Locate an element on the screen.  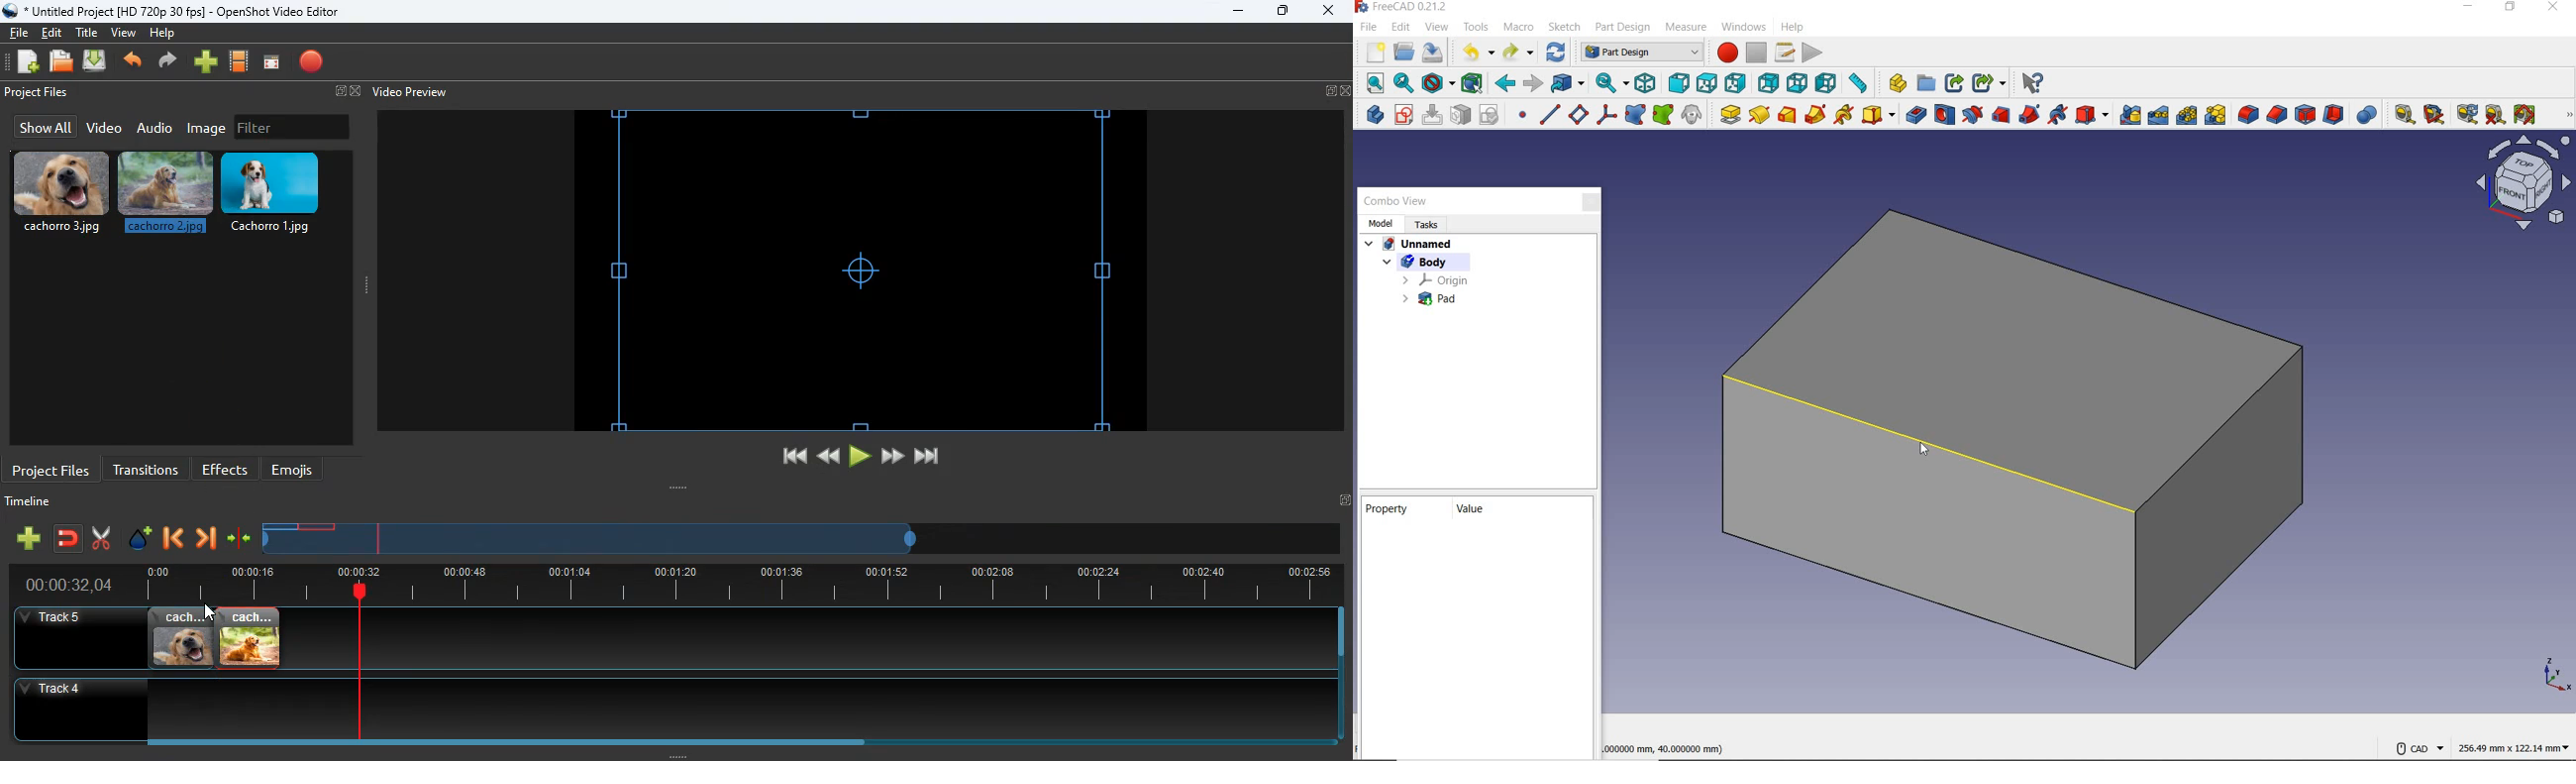
subtractive loft is located at coordinates (2001, 116).